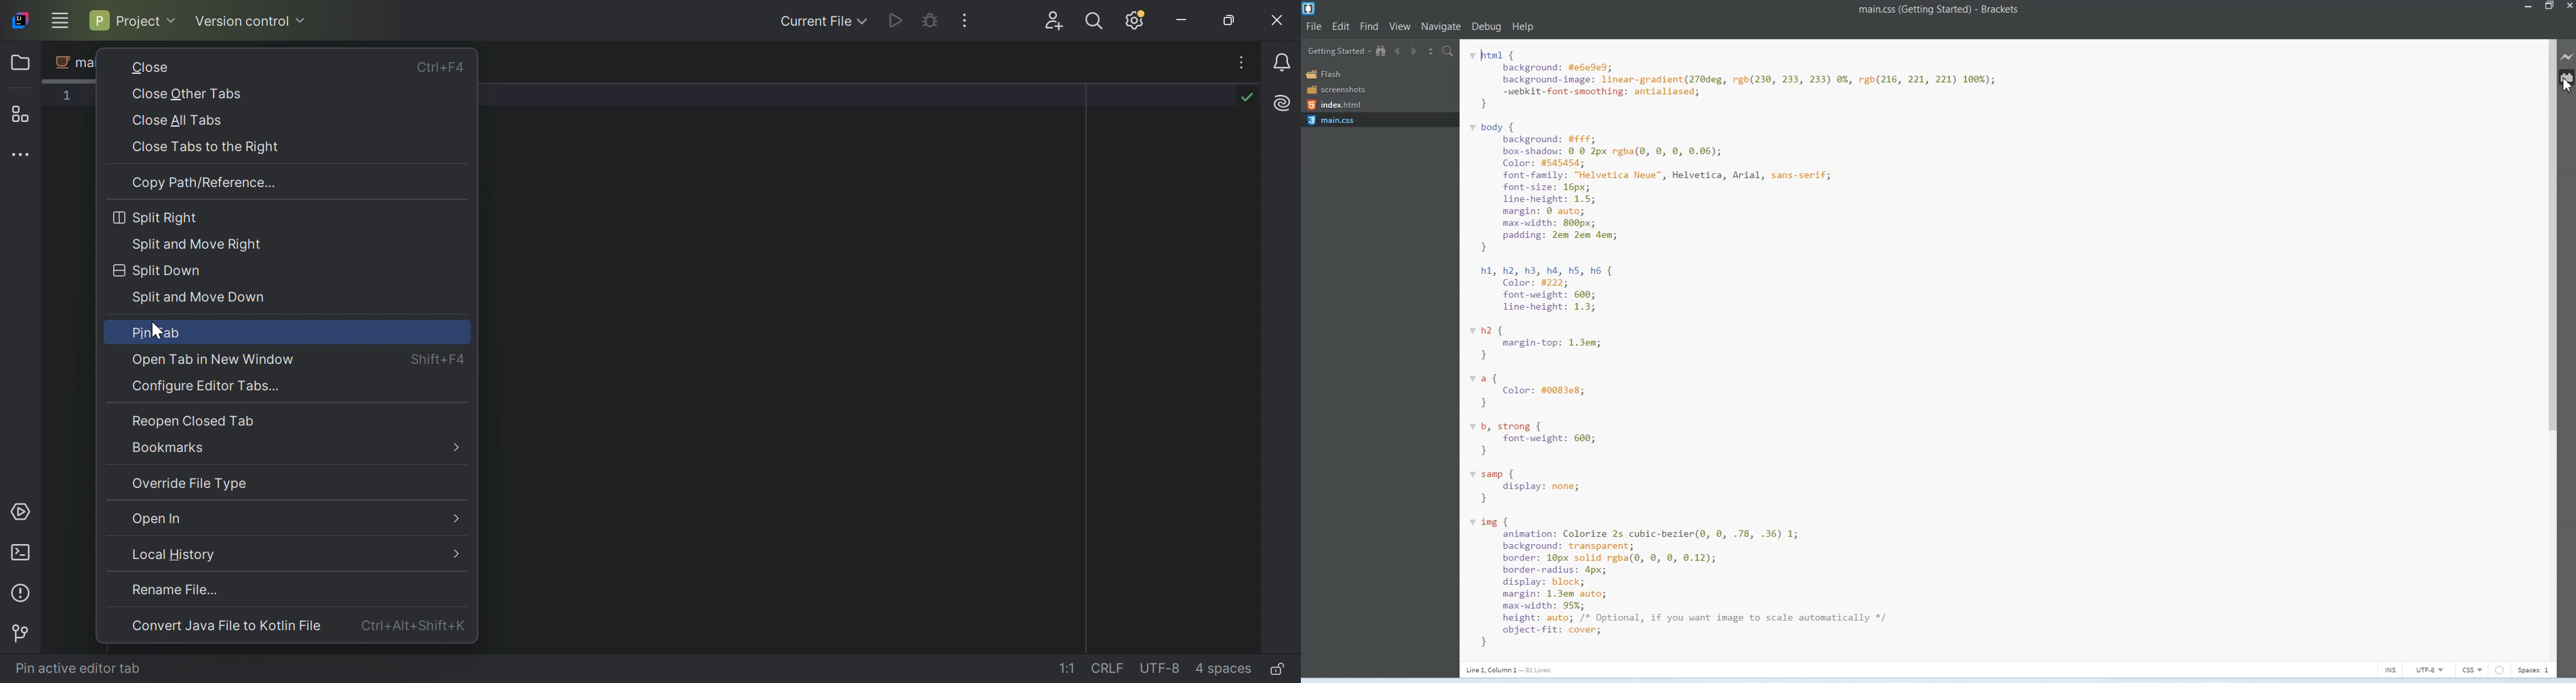 This screenshot has height=700, width=2576. Describe the element at coordinates (1397, 50) in the screenshot. I see `Navigate Backwards ` at that location.